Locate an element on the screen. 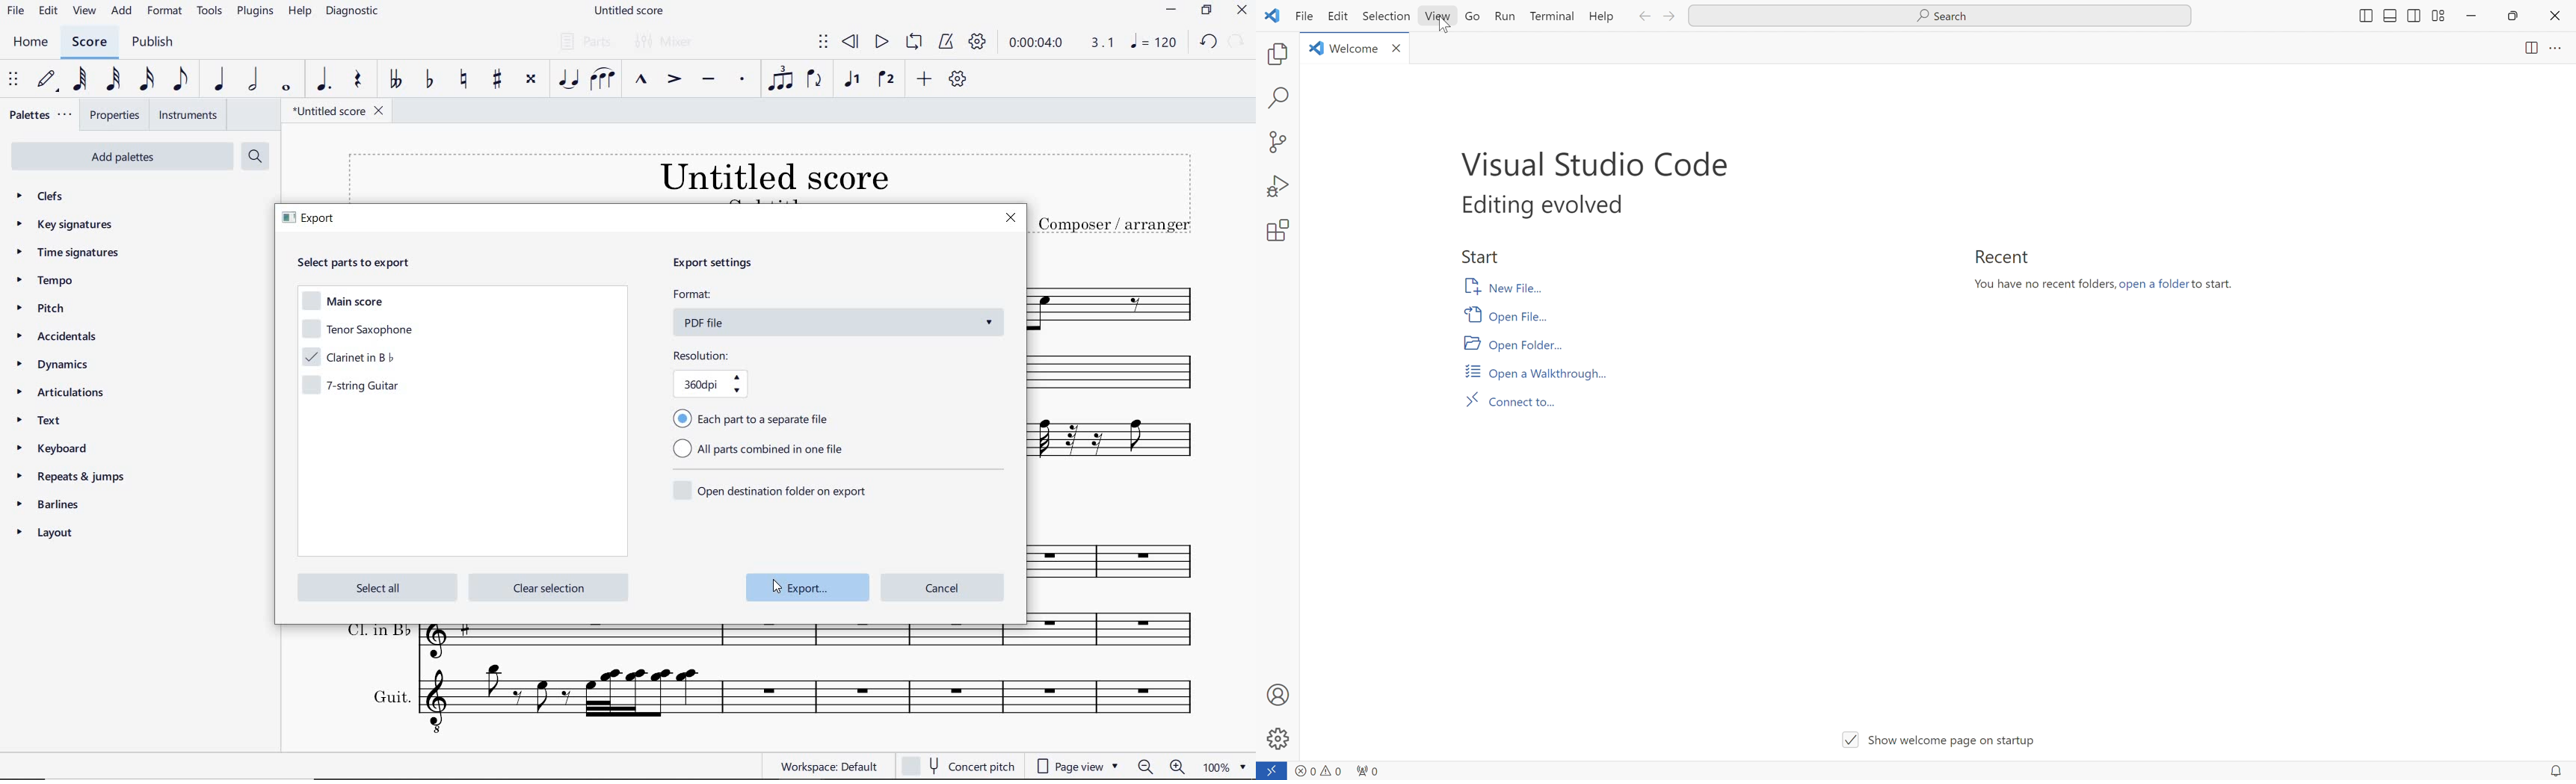  New File is located at coordinates (1498, 287).